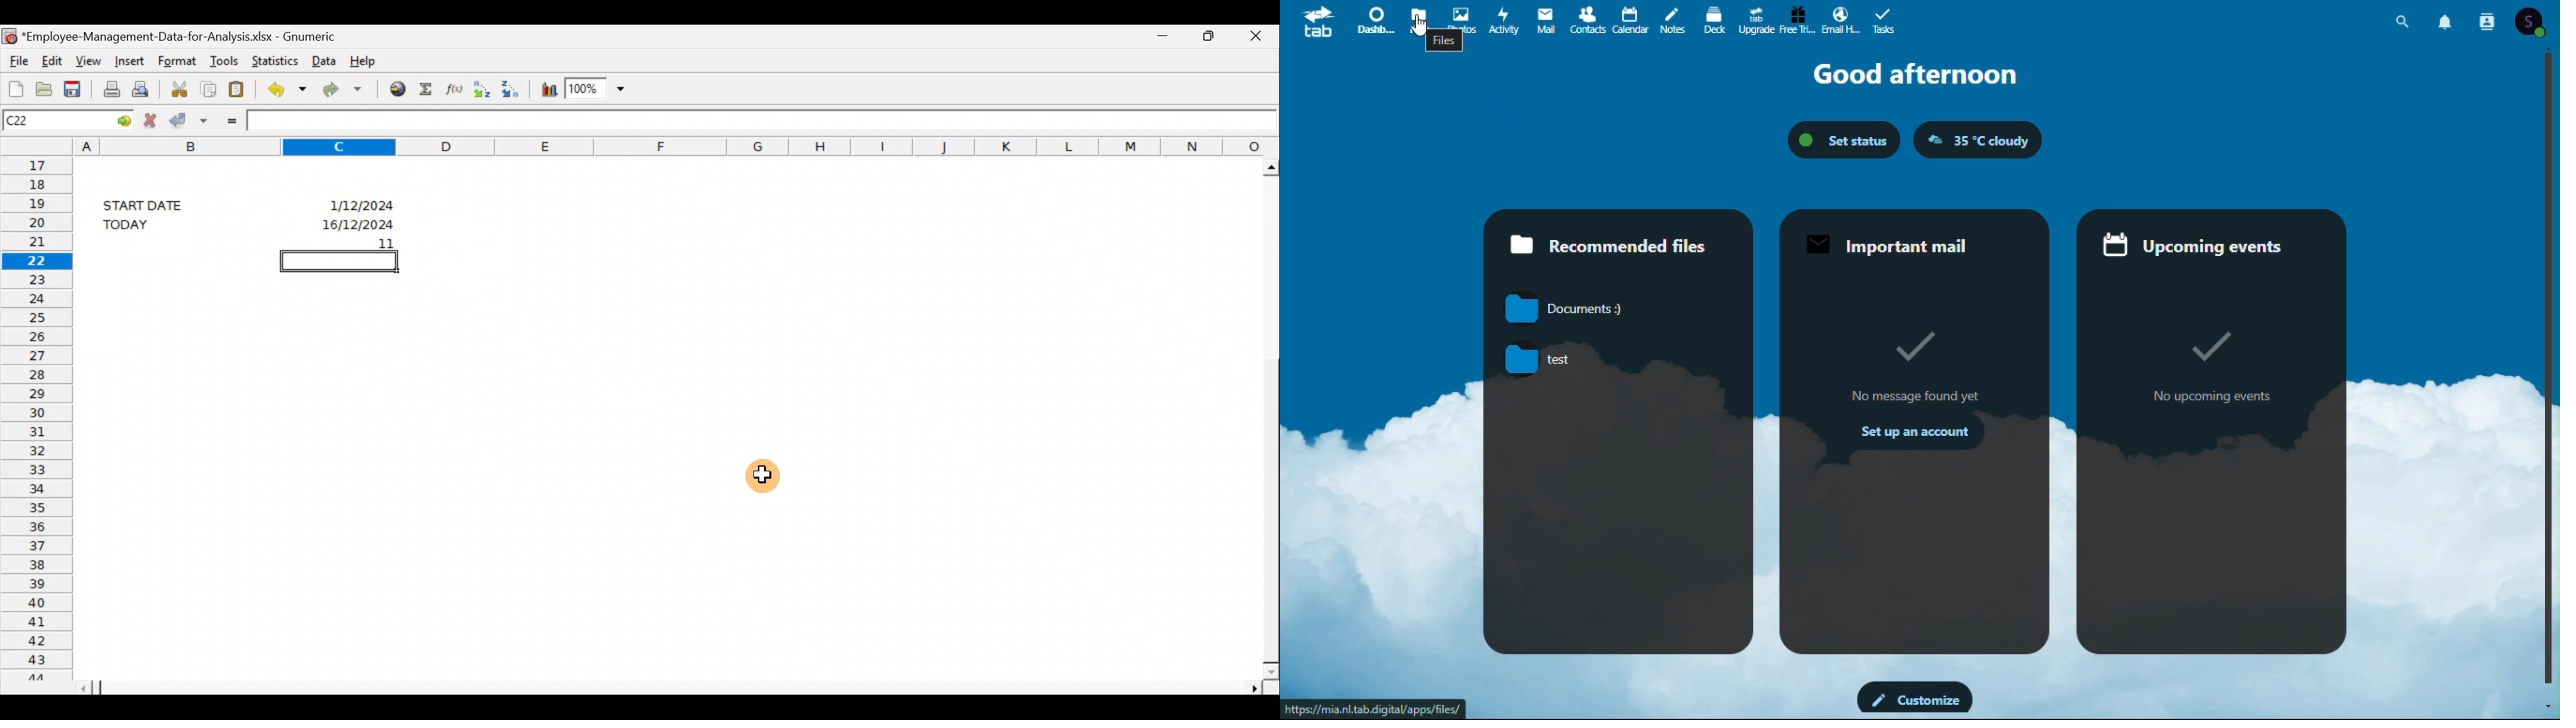  Describe the element at coordinates (181, 37) in the screenshot. I see `*Employee-Management-Data-for-Analysis.xlsx - Gnumeric` at that location.